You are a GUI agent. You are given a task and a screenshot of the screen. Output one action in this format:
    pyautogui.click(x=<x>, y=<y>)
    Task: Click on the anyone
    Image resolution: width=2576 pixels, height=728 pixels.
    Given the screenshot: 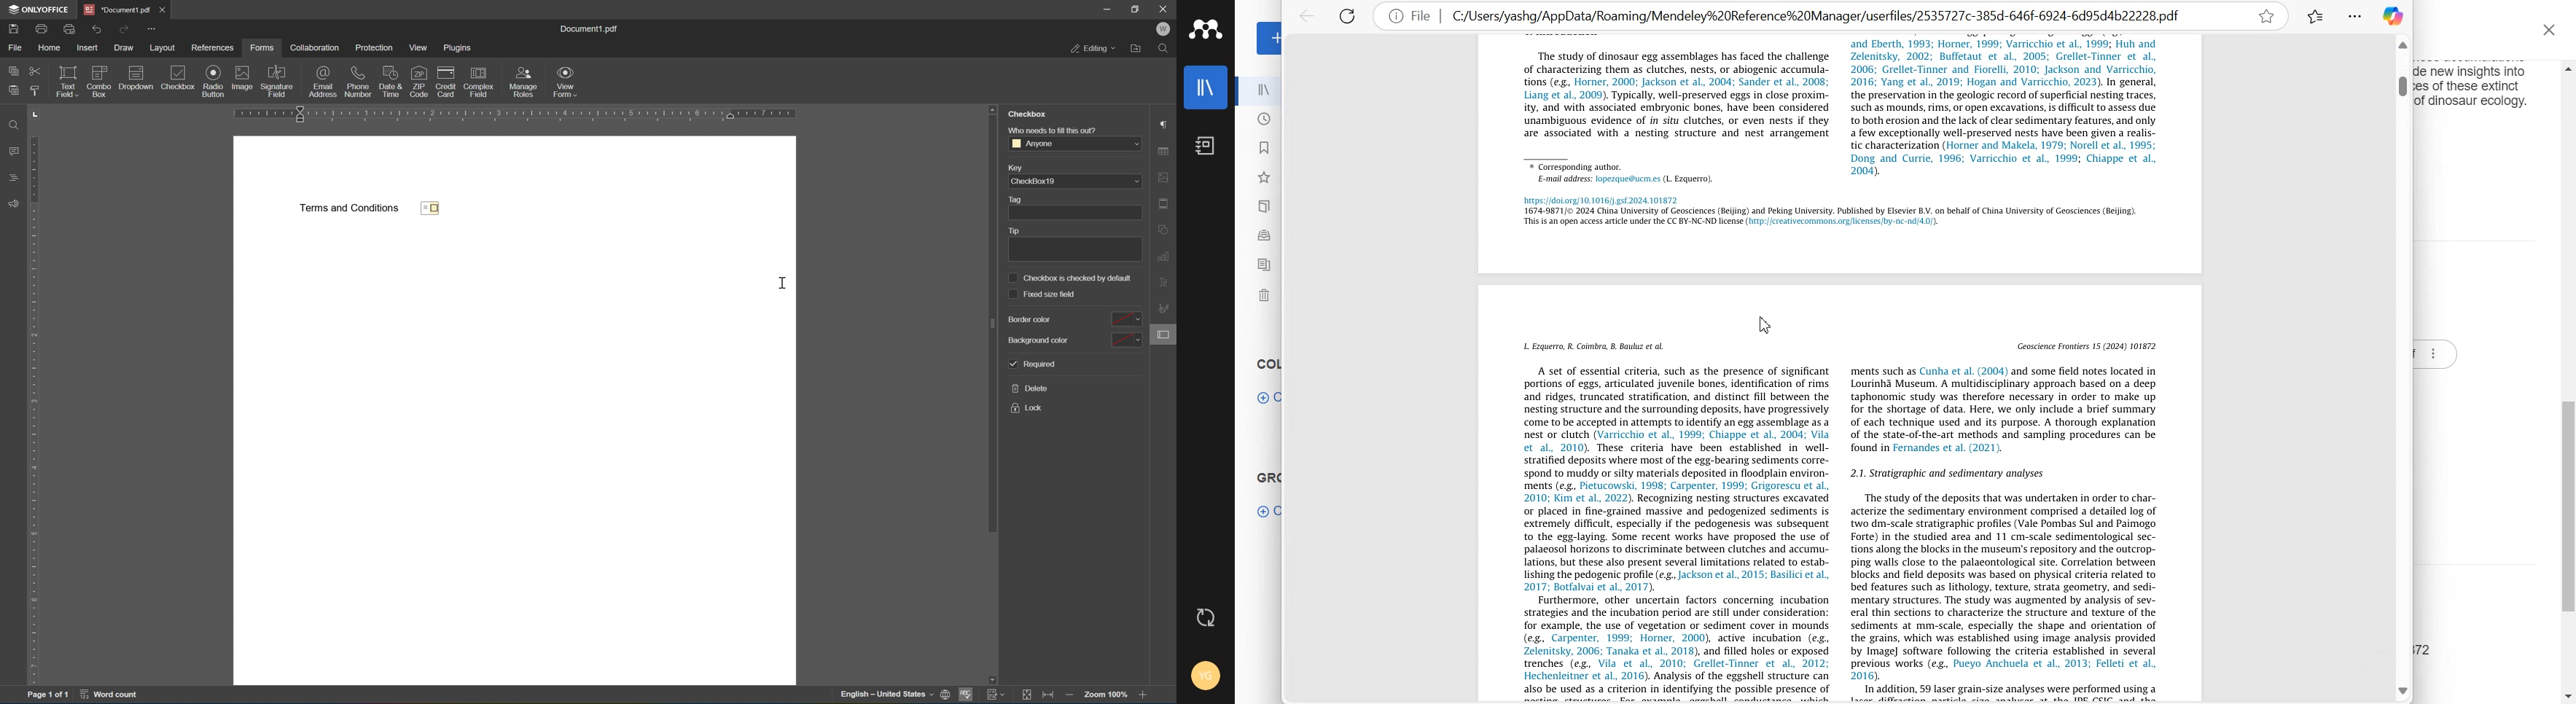 What is the action you would take?
    pyautogui.click(x=1033, y=144)
    